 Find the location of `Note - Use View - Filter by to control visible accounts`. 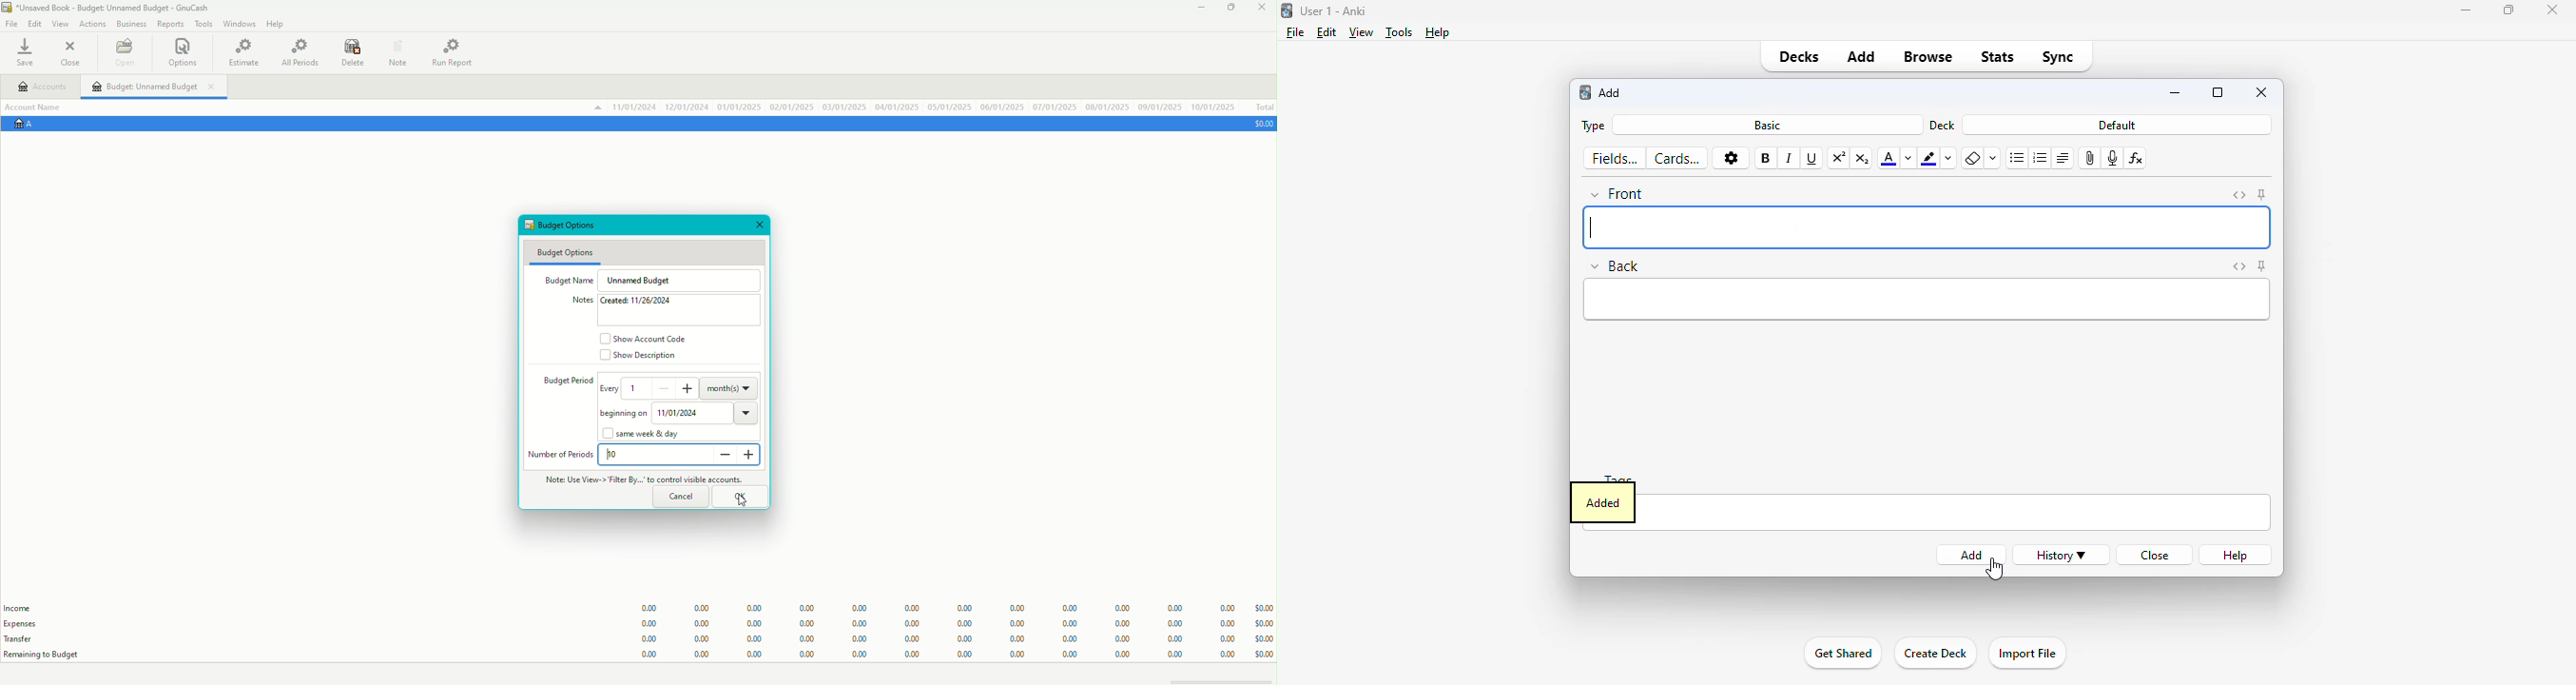

Note - Use View - Filter by to control visible accounts is located at coordinates (639, 478).